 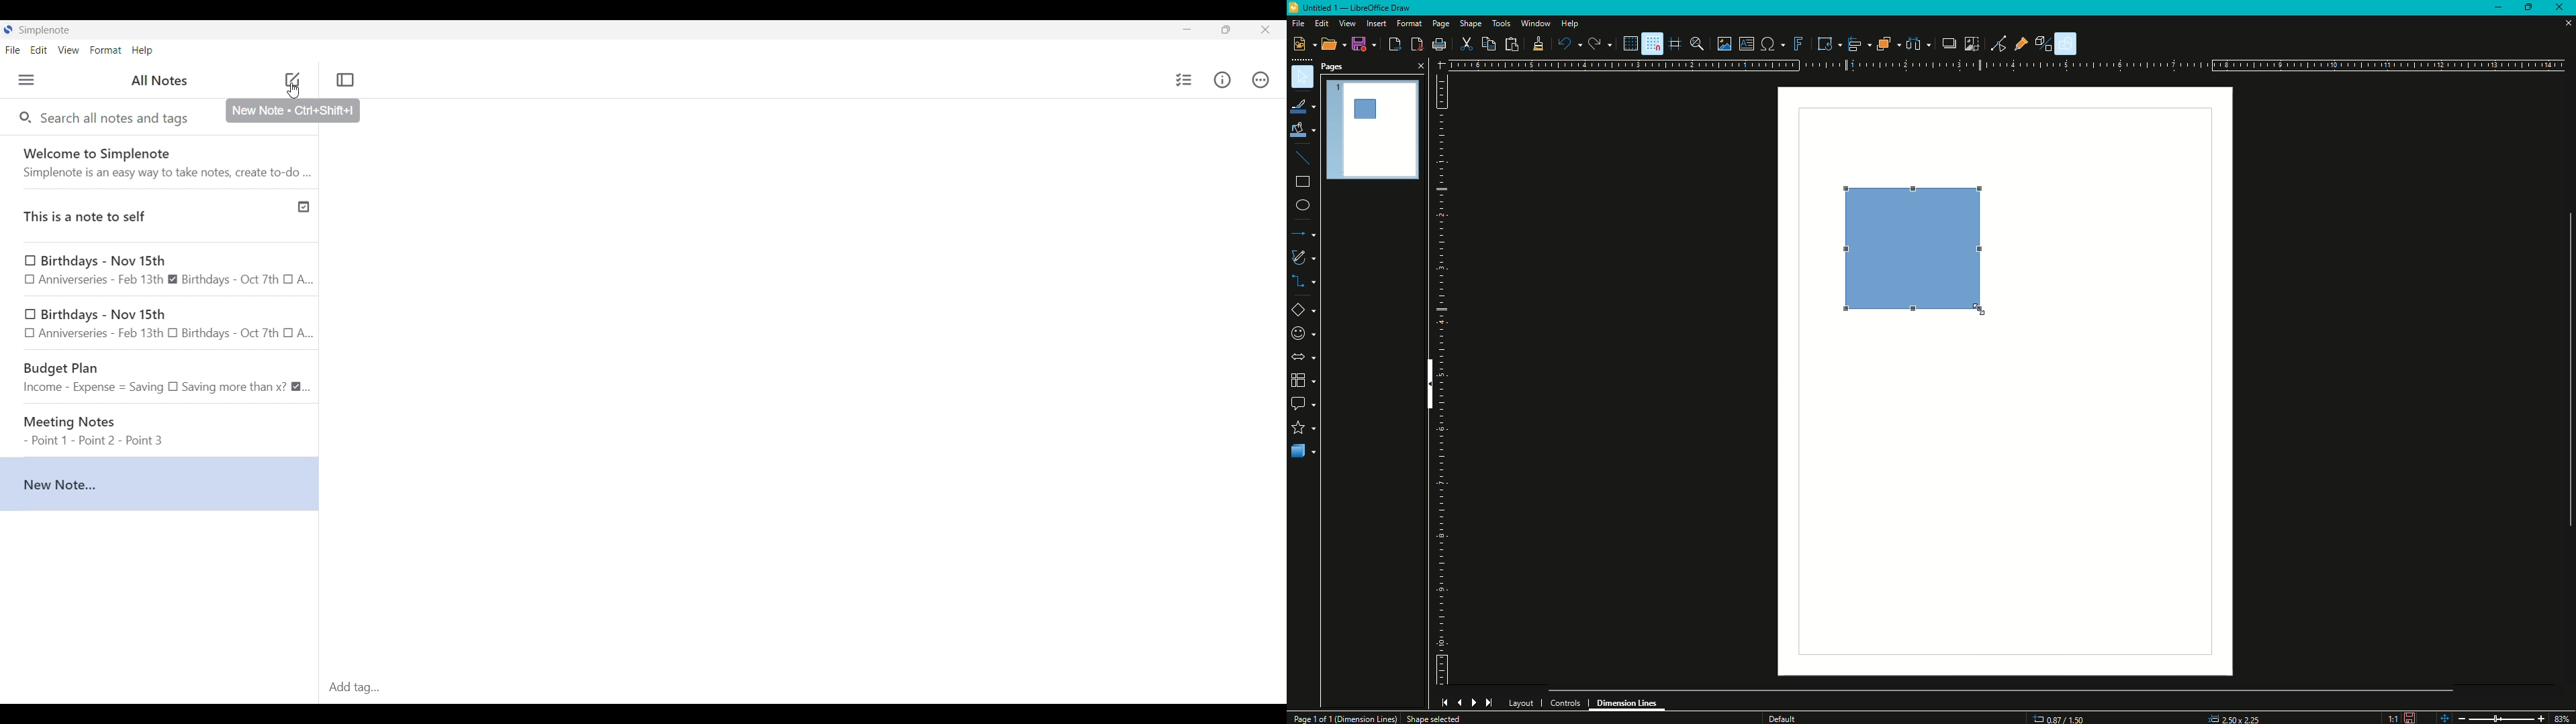 I want to click on Budget Plan, so click(x=160, y=375).